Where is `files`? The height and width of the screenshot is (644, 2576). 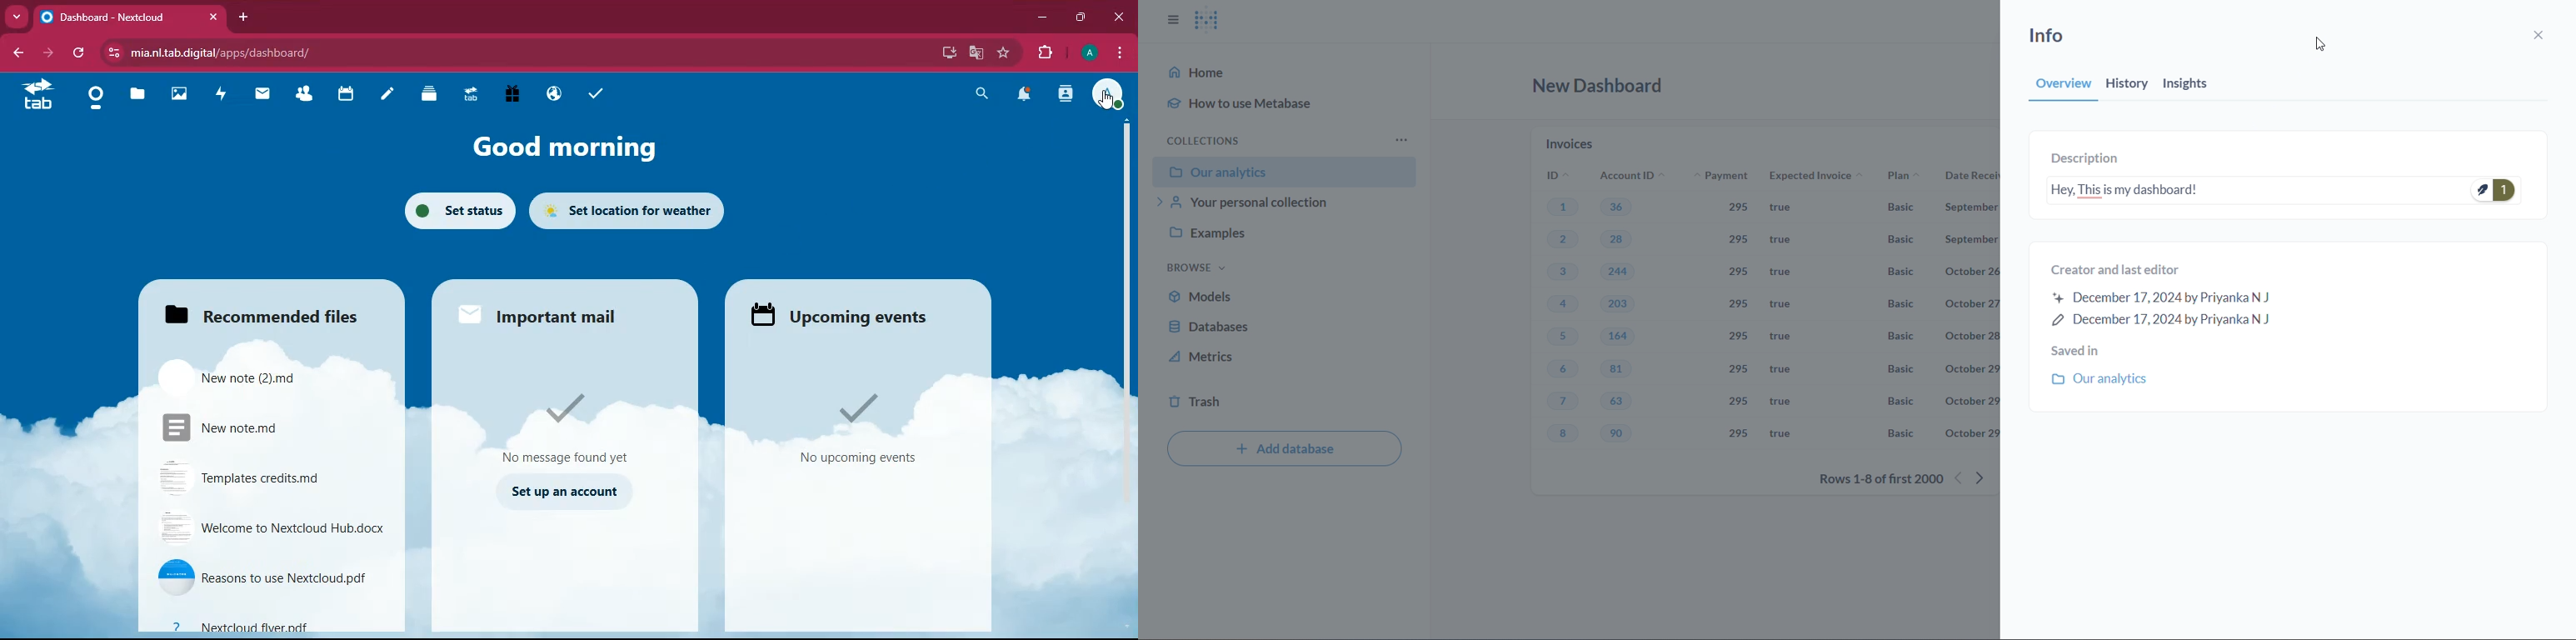
files is located at coordinates (255, 312).